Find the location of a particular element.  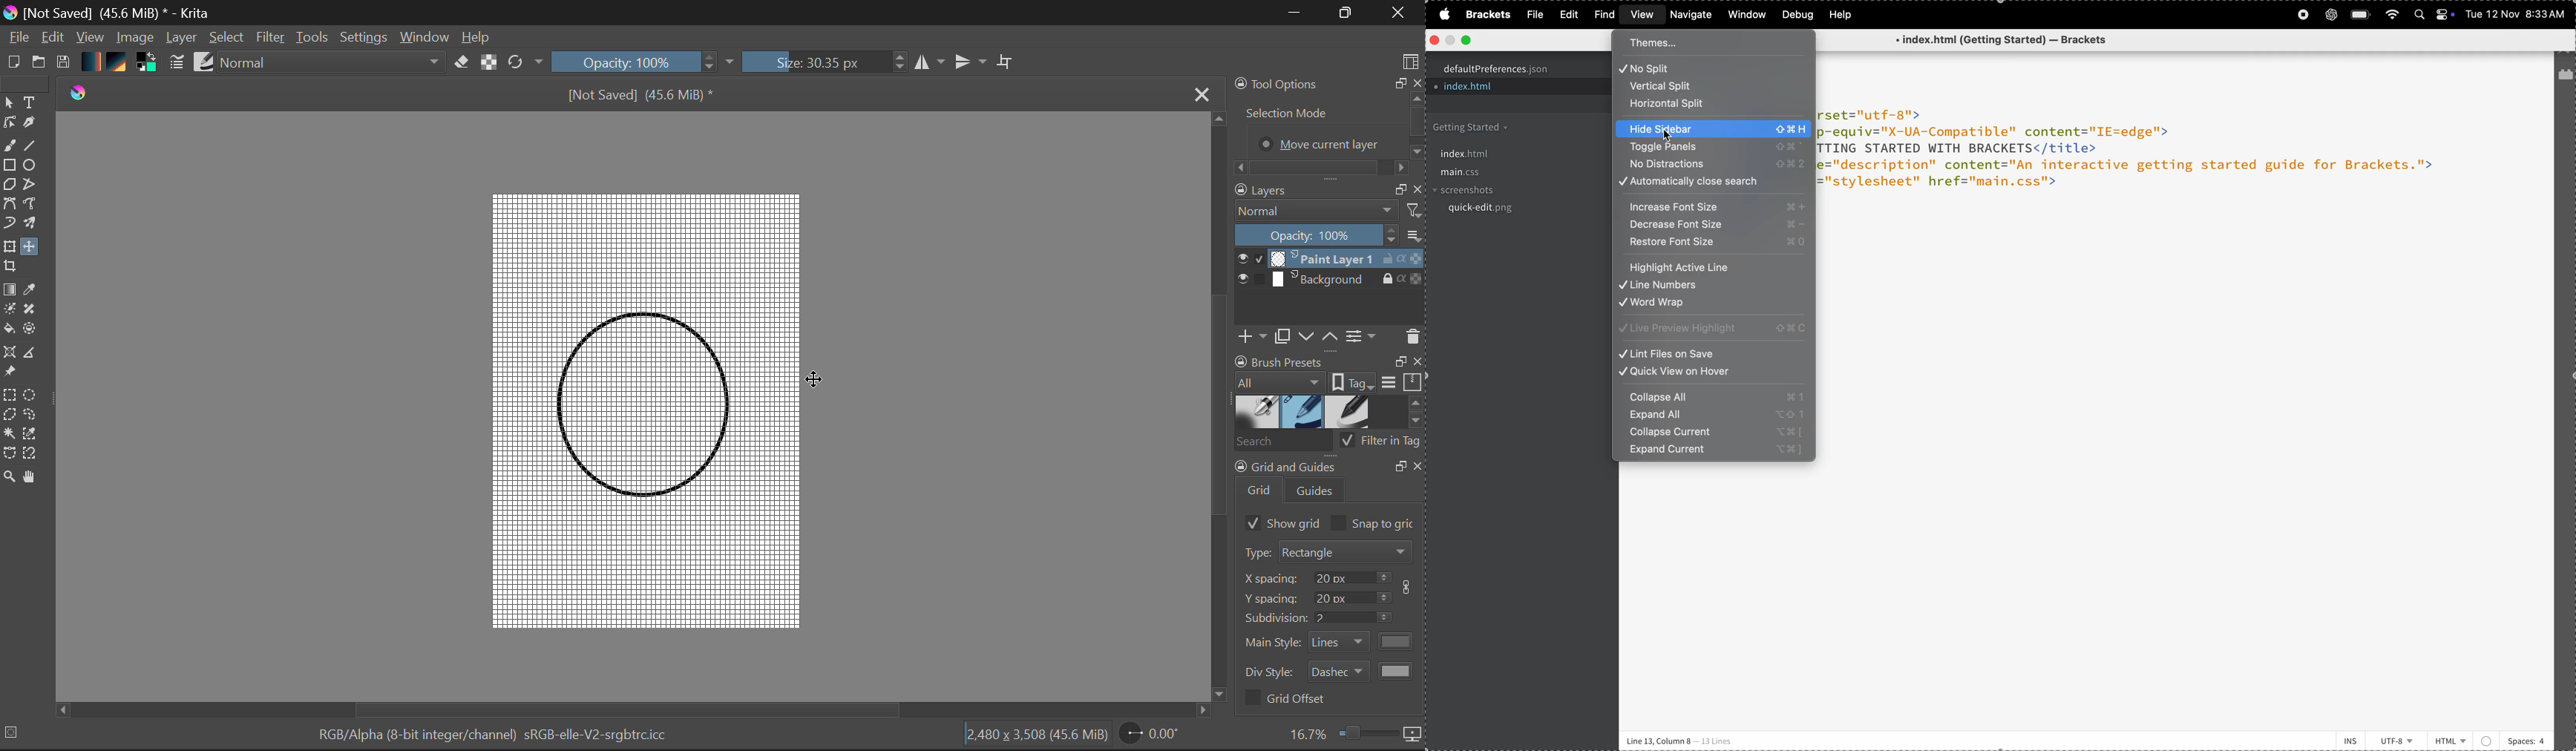

Window Title is located at coordinates (111, 13).